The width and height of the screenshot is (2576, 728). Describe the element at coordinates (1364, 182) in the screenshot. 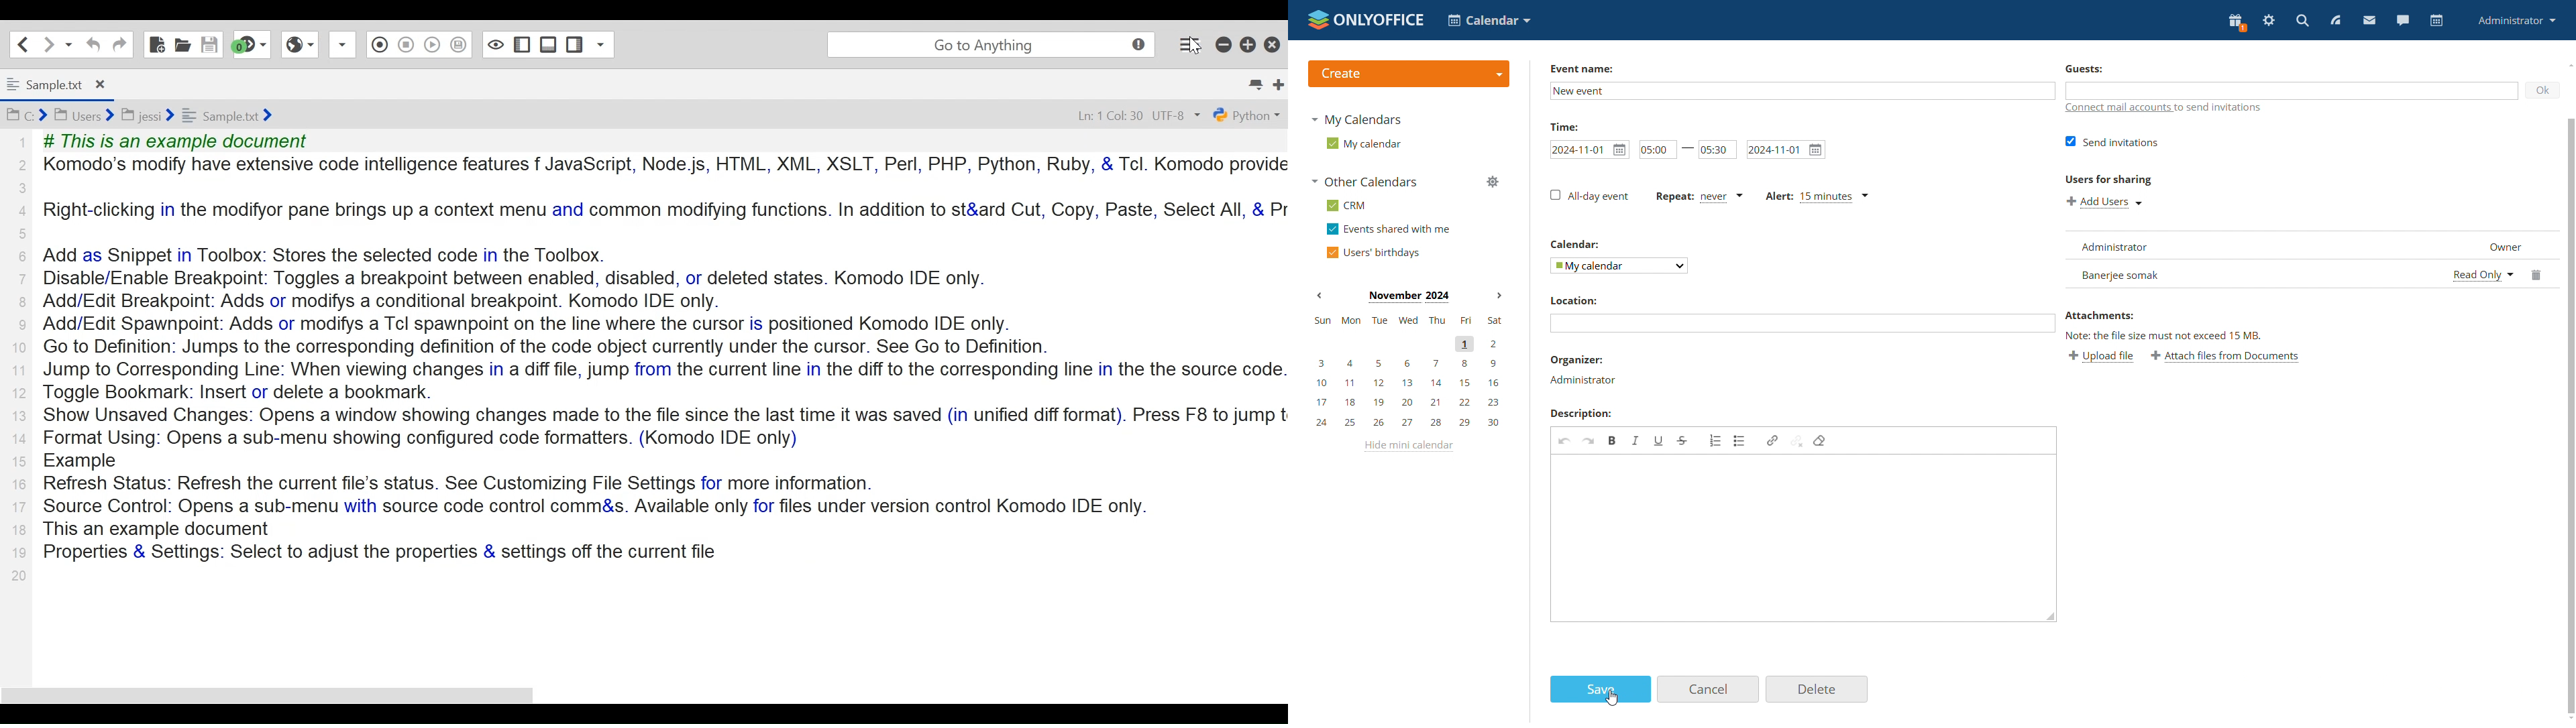

I see `other calendars` at that location.